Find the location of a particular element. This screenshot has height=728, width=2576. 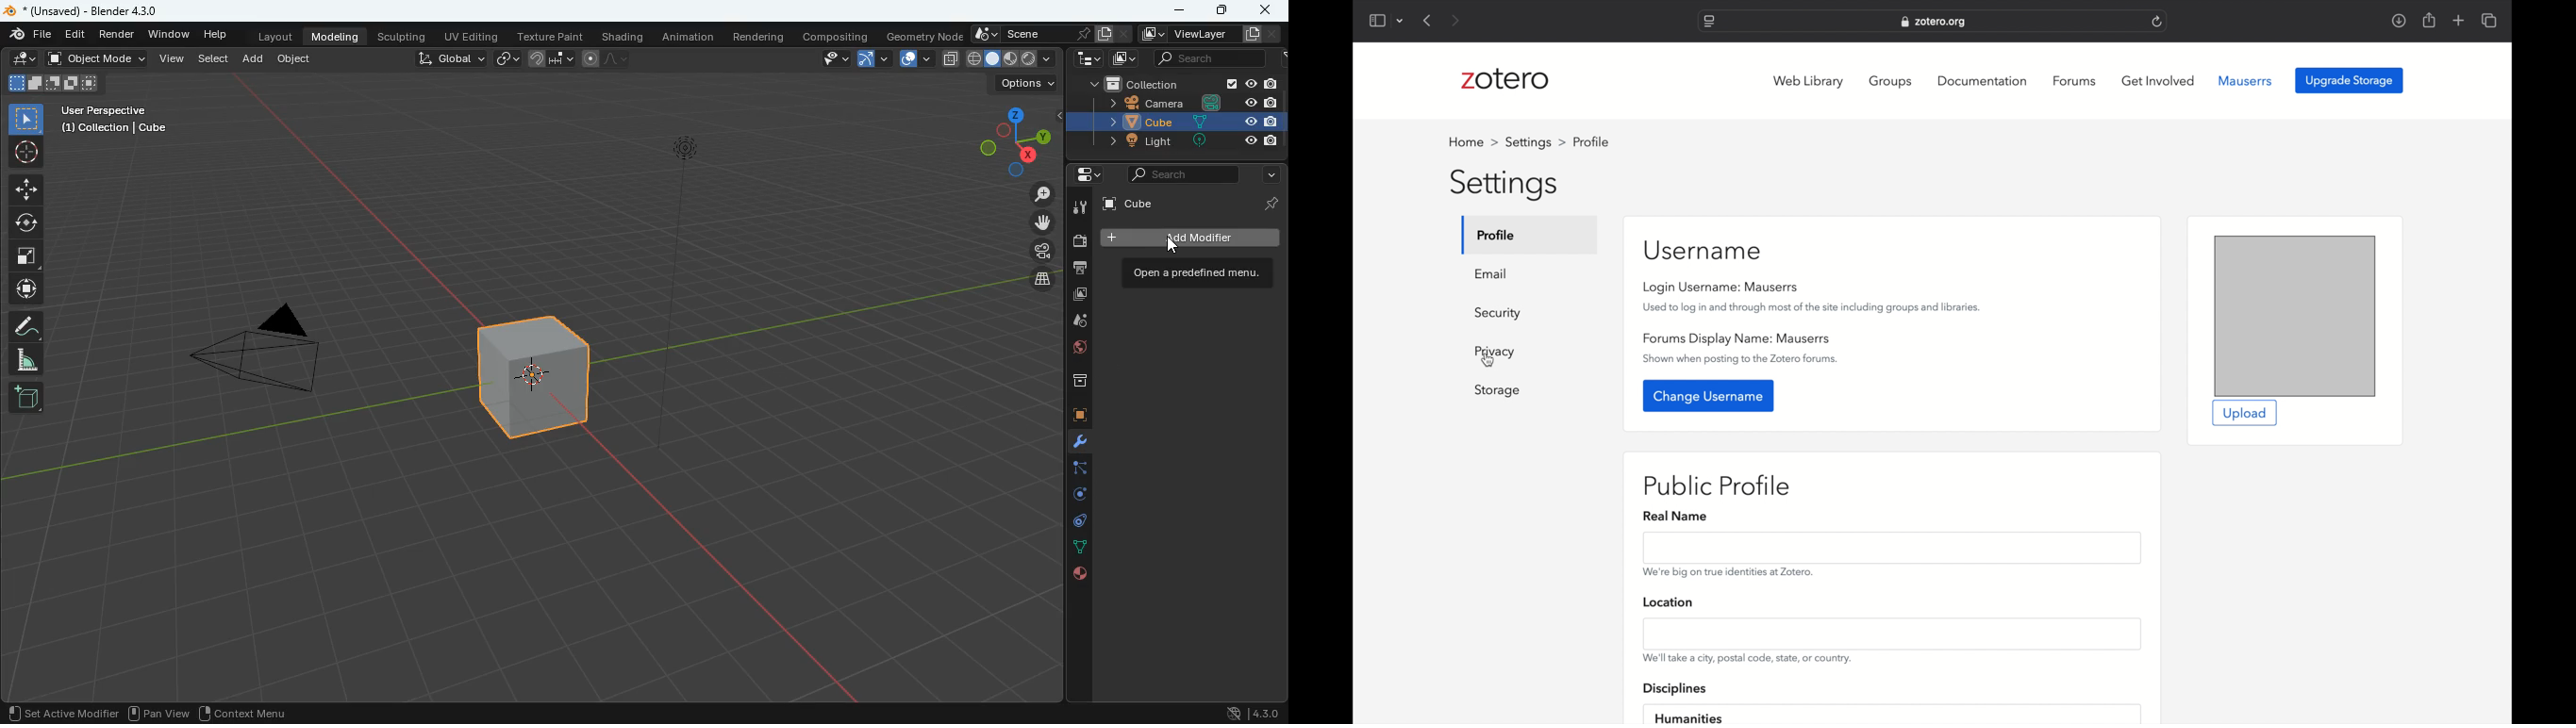

sculpting is located at coordinates (405, 36).